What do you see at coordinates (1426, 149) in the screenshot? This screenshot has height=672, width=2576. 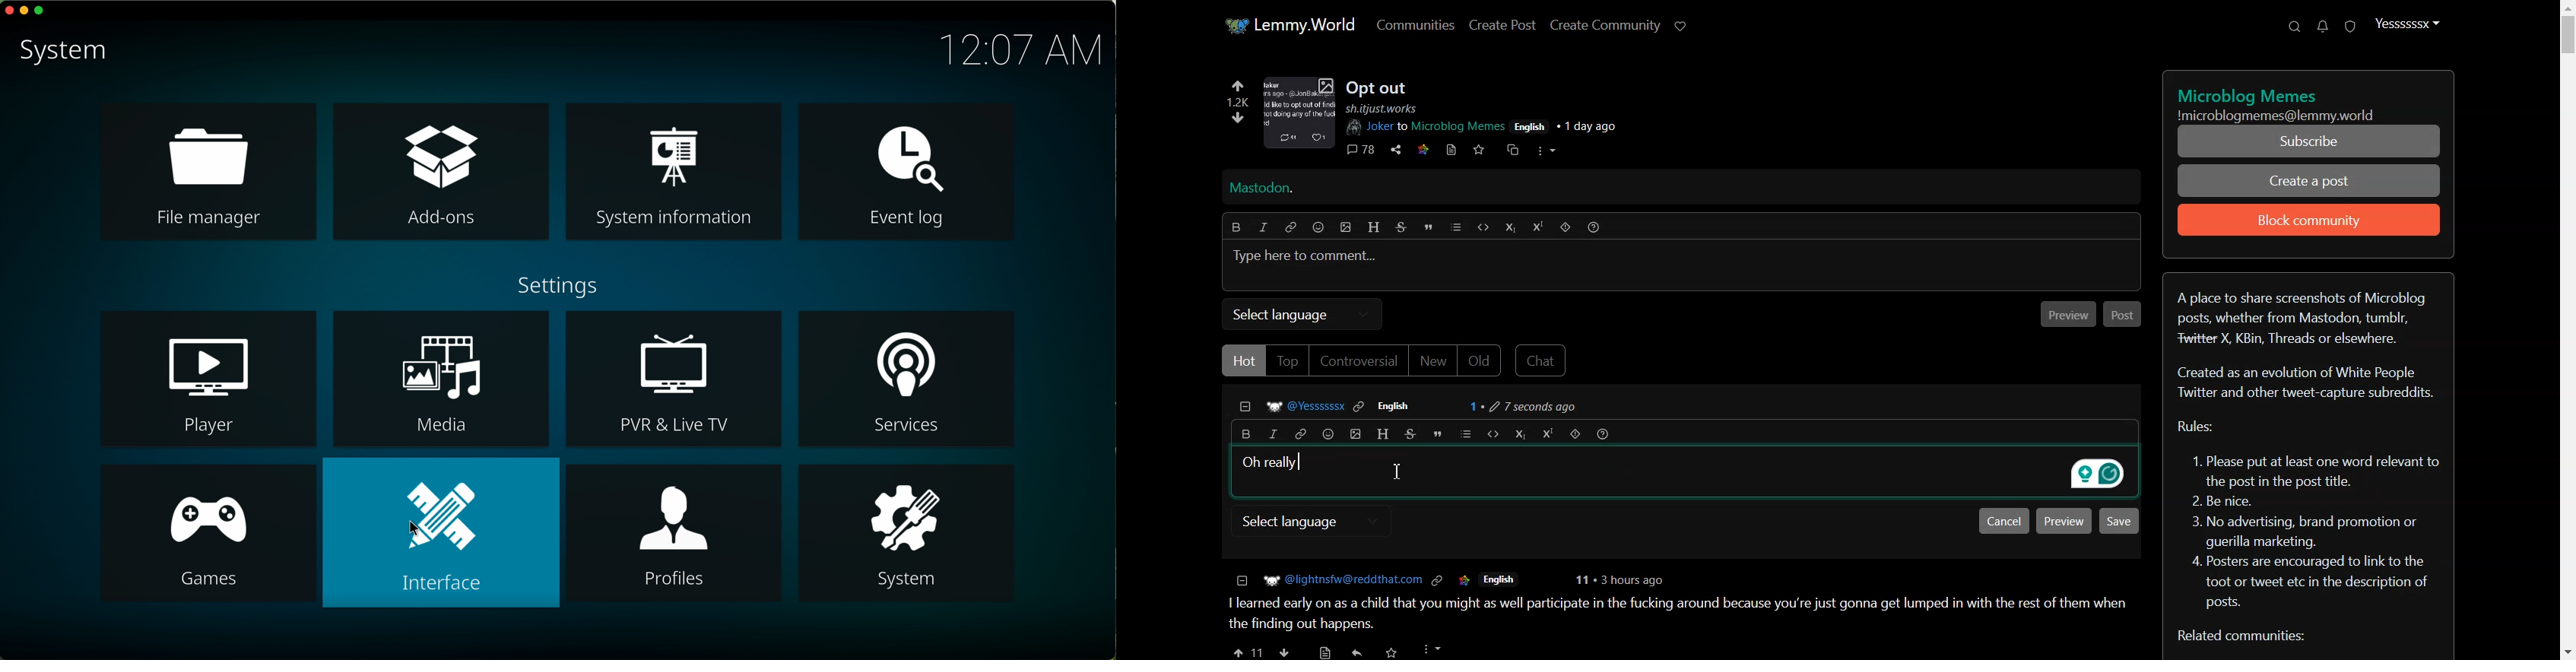 I see `link` at bounding box center [1426, 149].